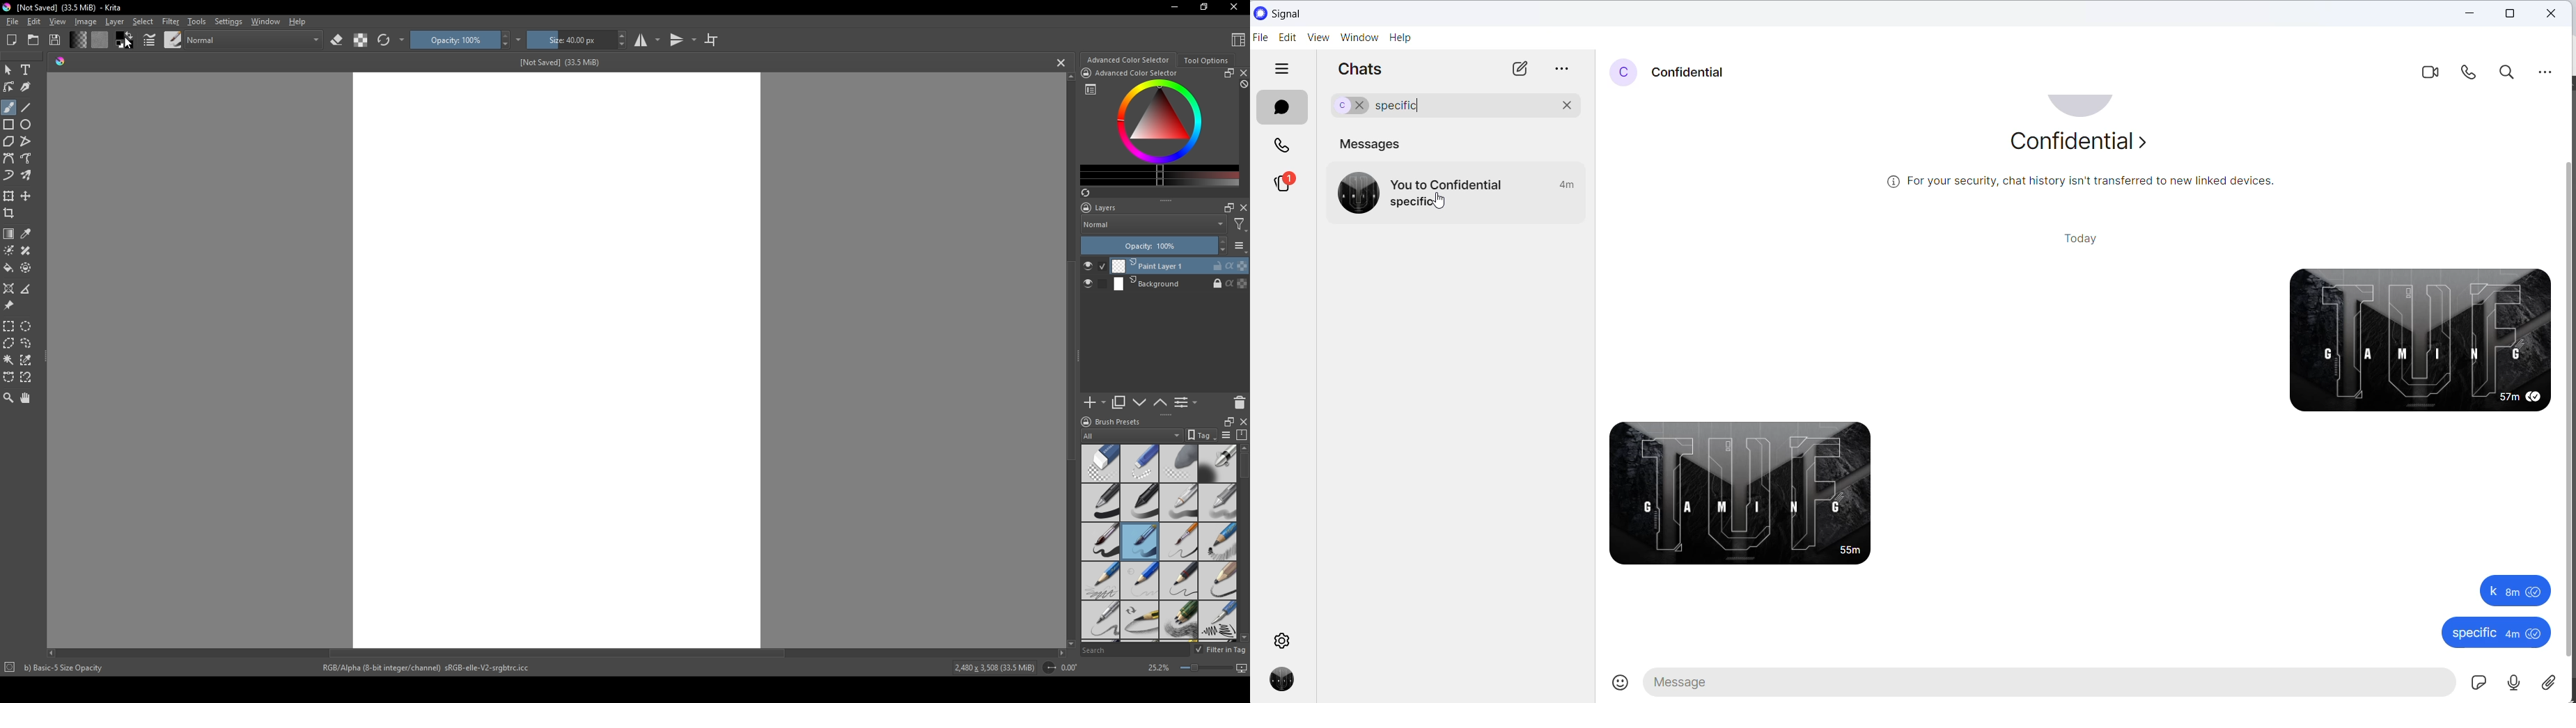  What do you see at coordinates (2483, 632) in the screenshot?
I see `specific` at bounding box center [2483, 632].